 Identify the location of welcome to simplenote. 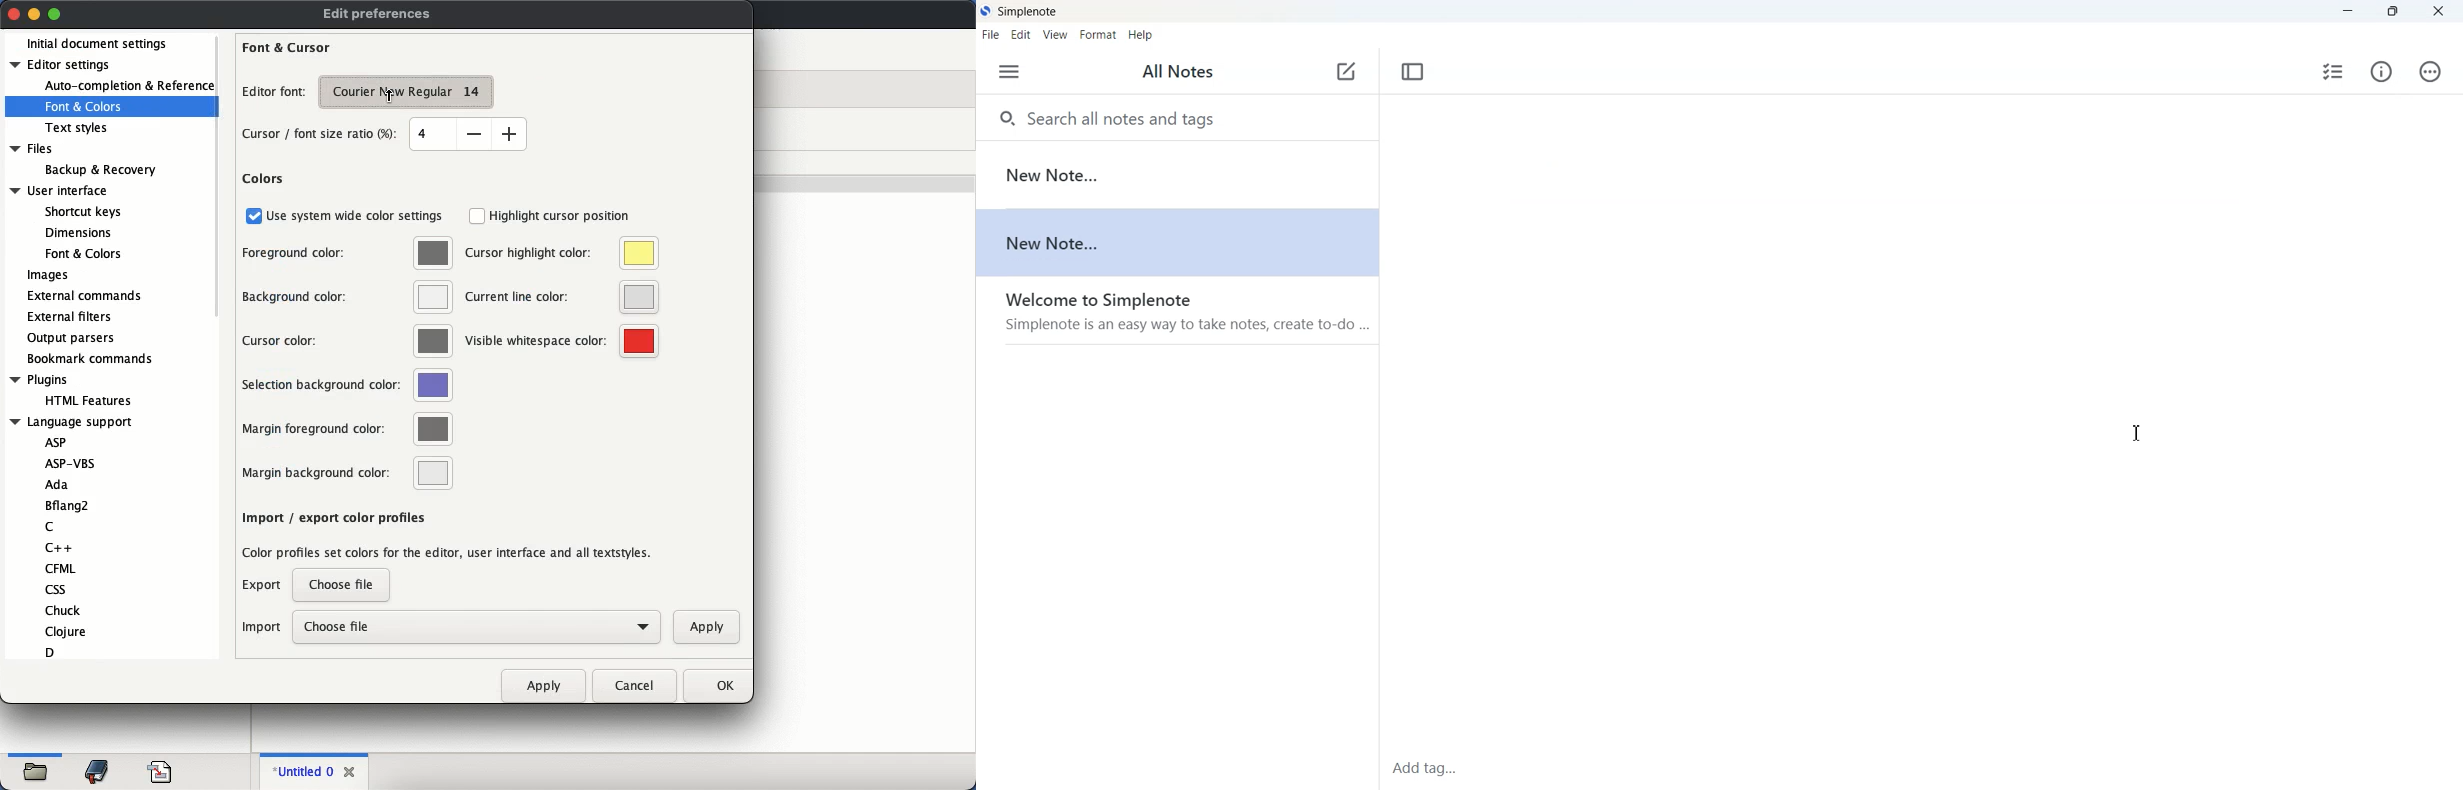
(1176, 311).